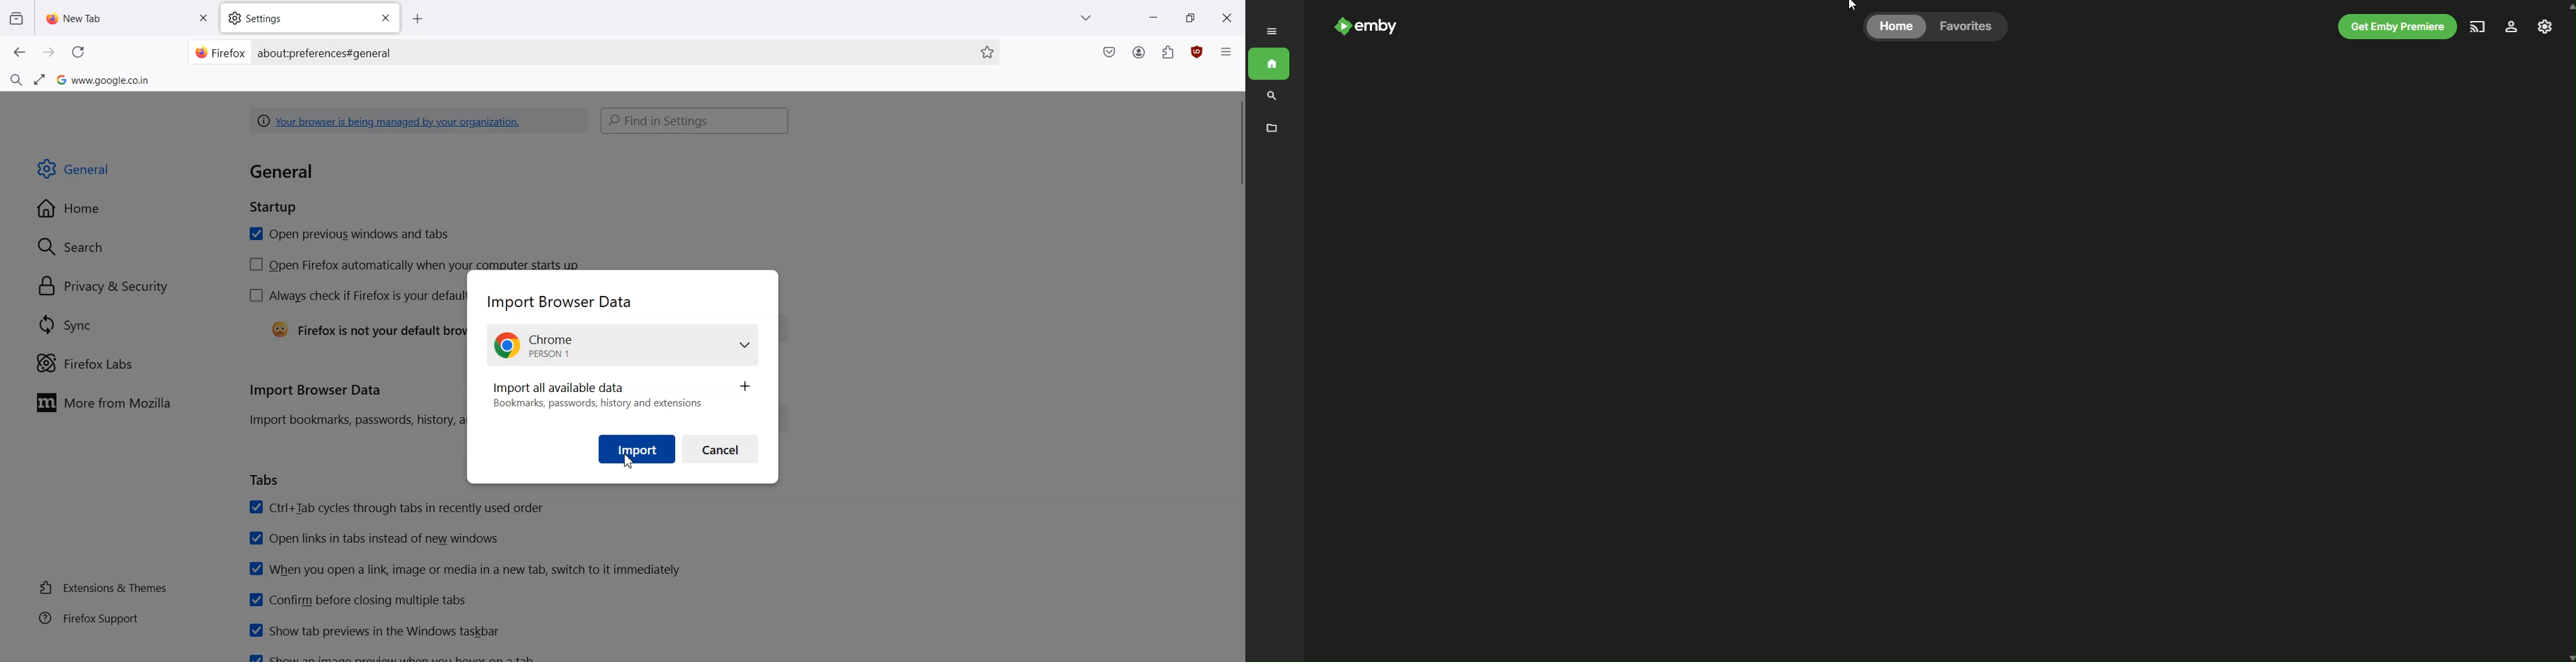 The height and width of the screenshot is (672, 2576). What do you see at coordinates (638, 449) in the screenshot?
I see `Import` at bounding box center [638, 449].